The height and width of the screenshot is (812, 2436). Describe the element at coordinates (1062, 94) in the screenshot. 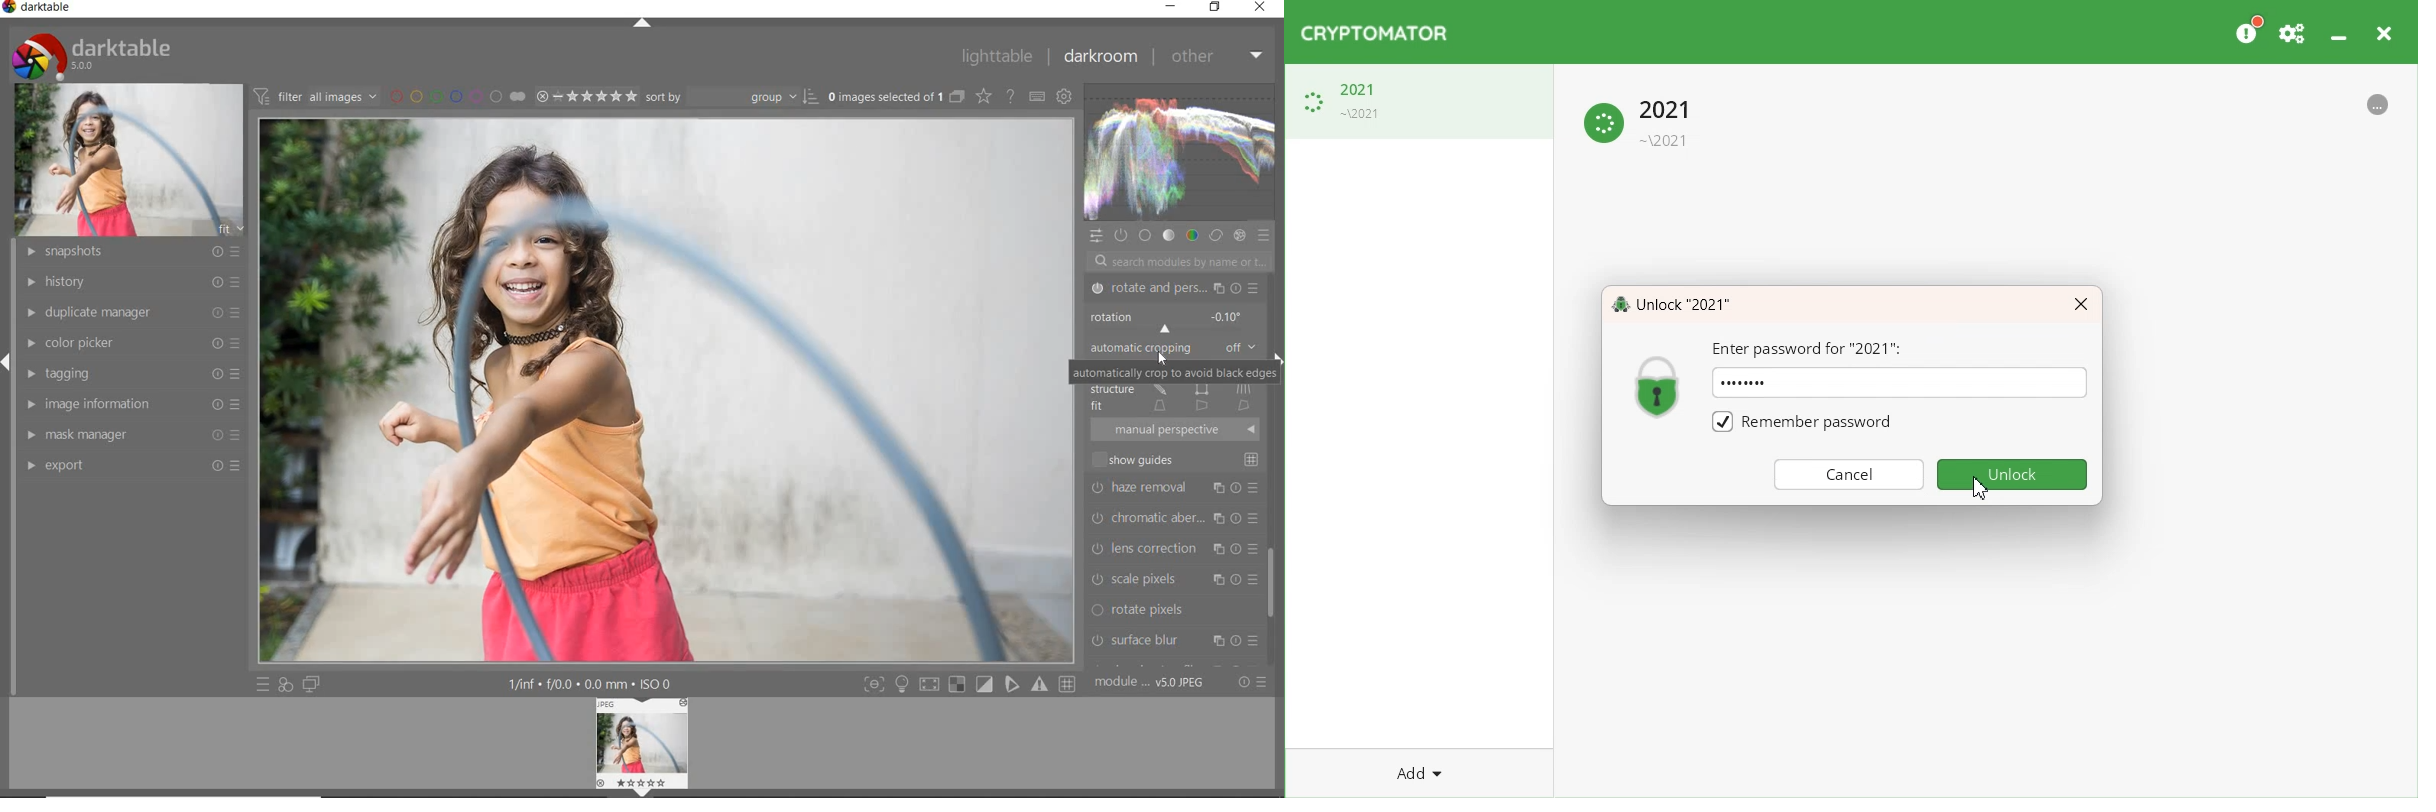

I see `show global preference` at that location.